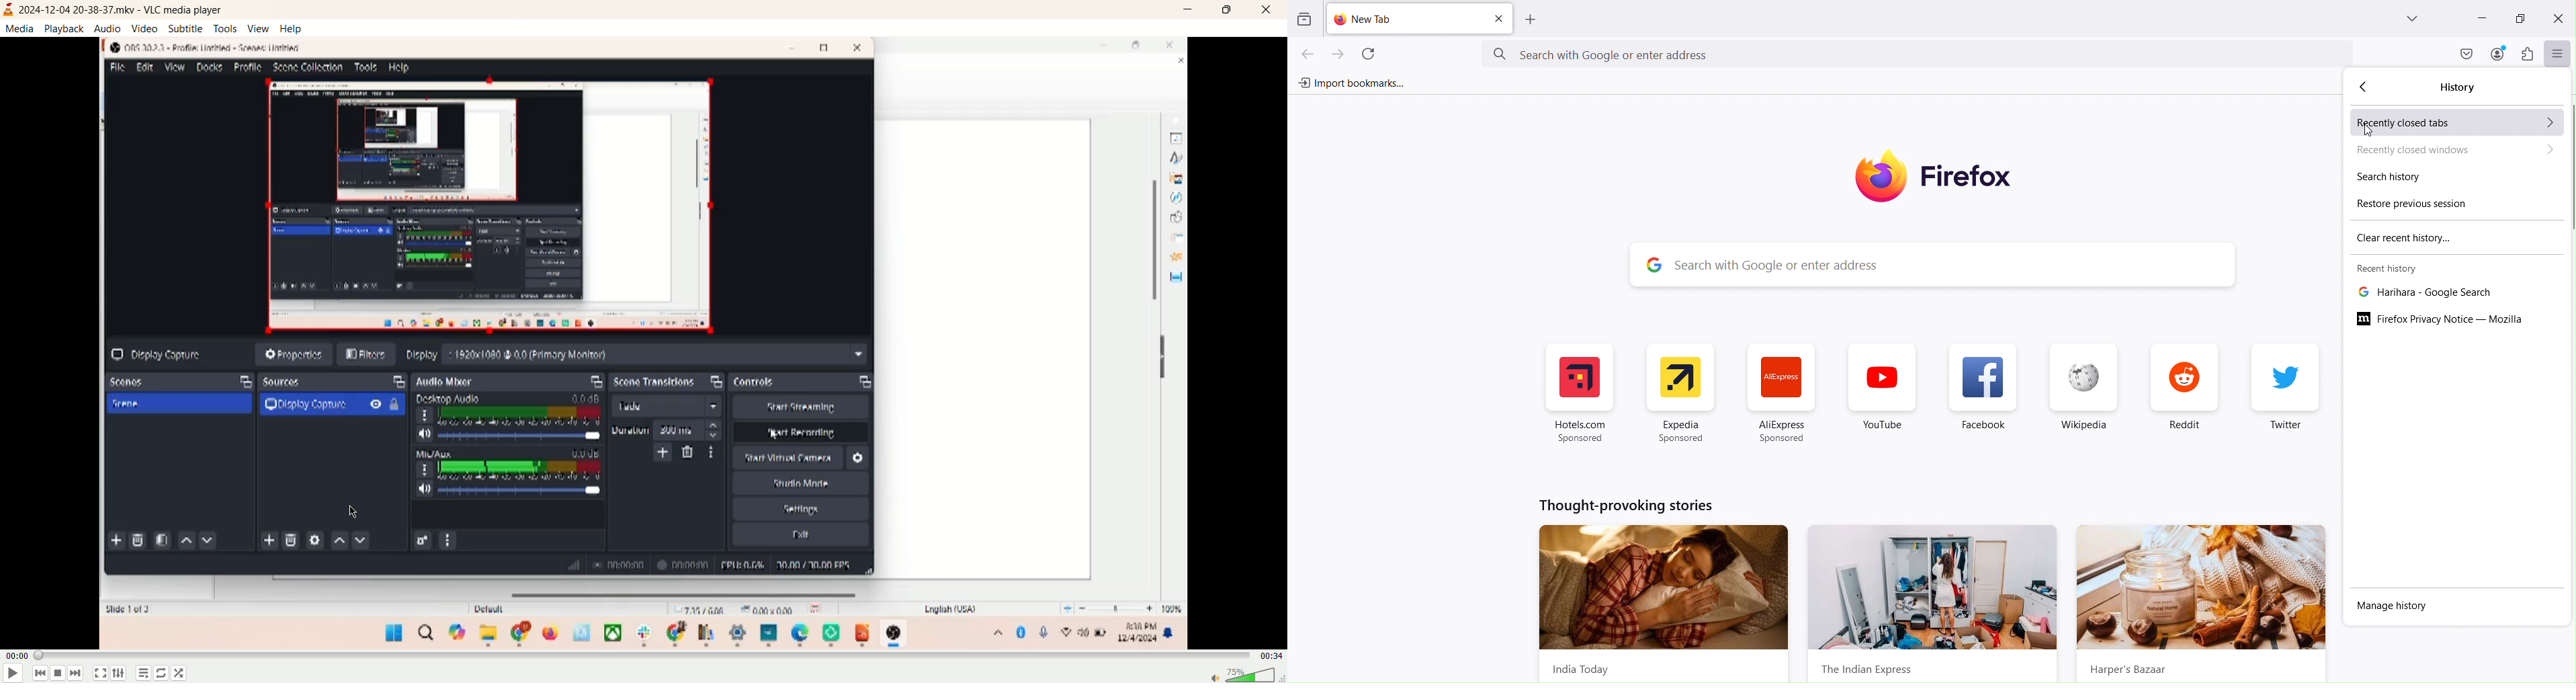 This screenshot has height=700, width=2576. I want to click on Hotel.com Shortcut, so click(1582, 394).